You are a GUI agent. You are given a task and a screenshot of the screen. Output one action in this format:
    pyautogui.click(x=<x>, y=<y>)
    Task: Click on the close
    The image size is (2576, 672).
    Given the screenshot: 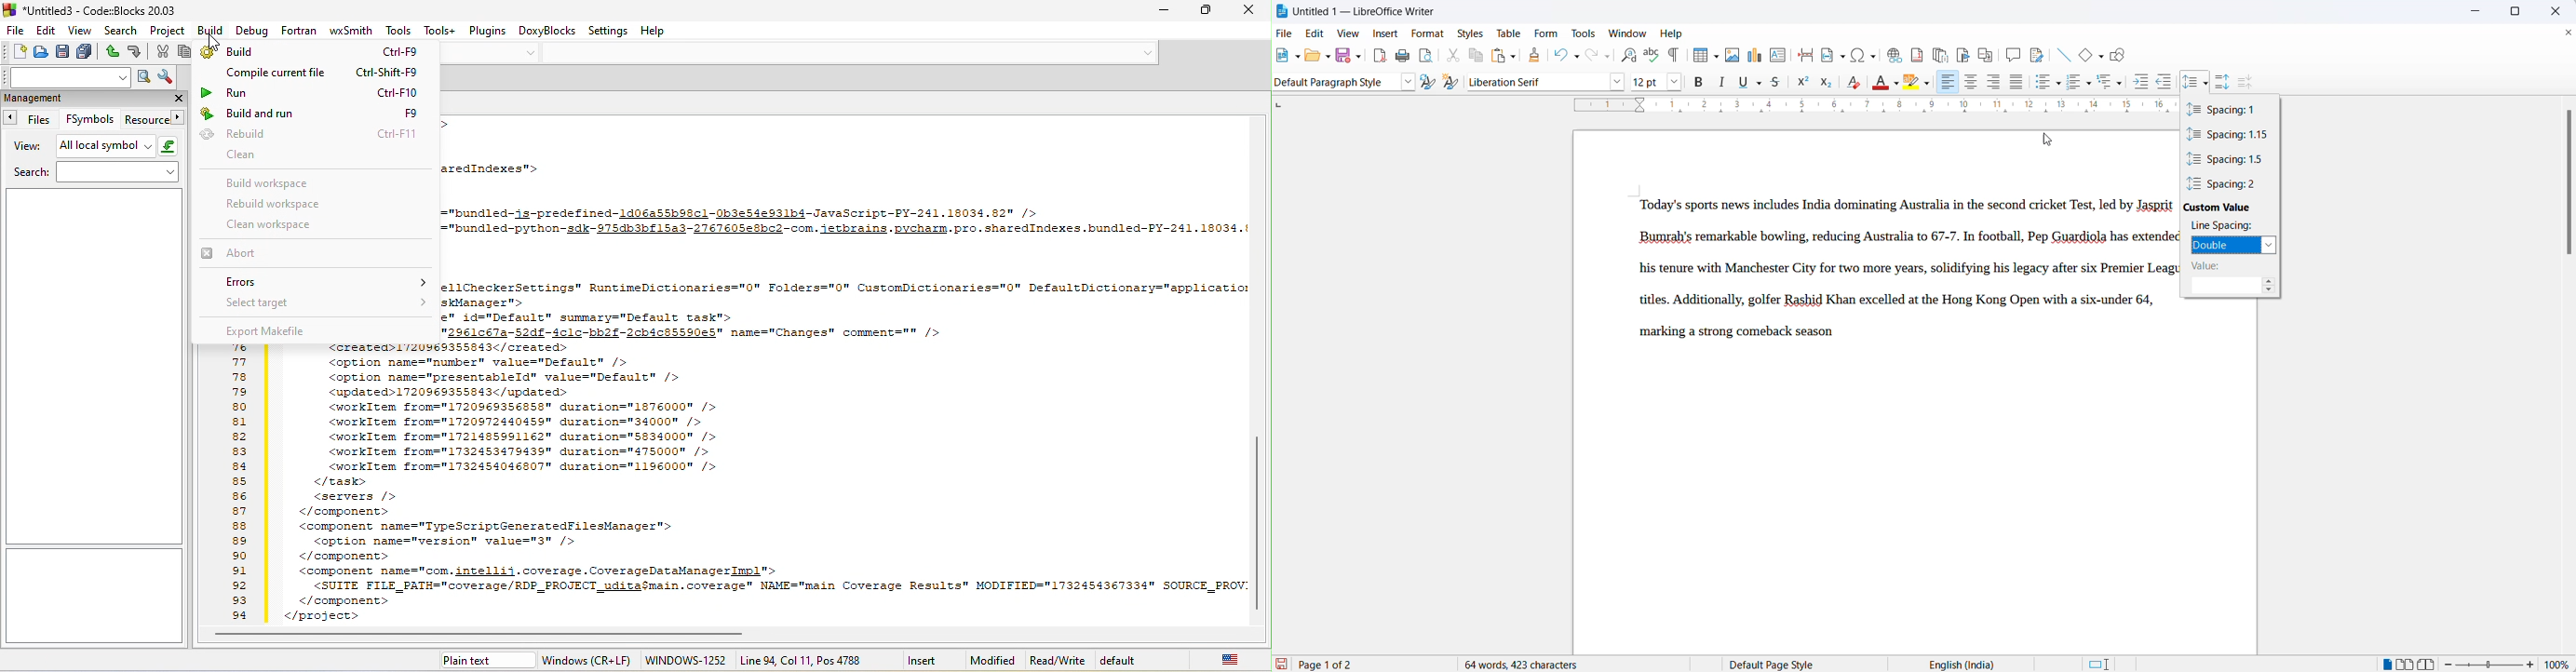 What is the action you would take?
    pyautogui.click(x=177, y=98)
    